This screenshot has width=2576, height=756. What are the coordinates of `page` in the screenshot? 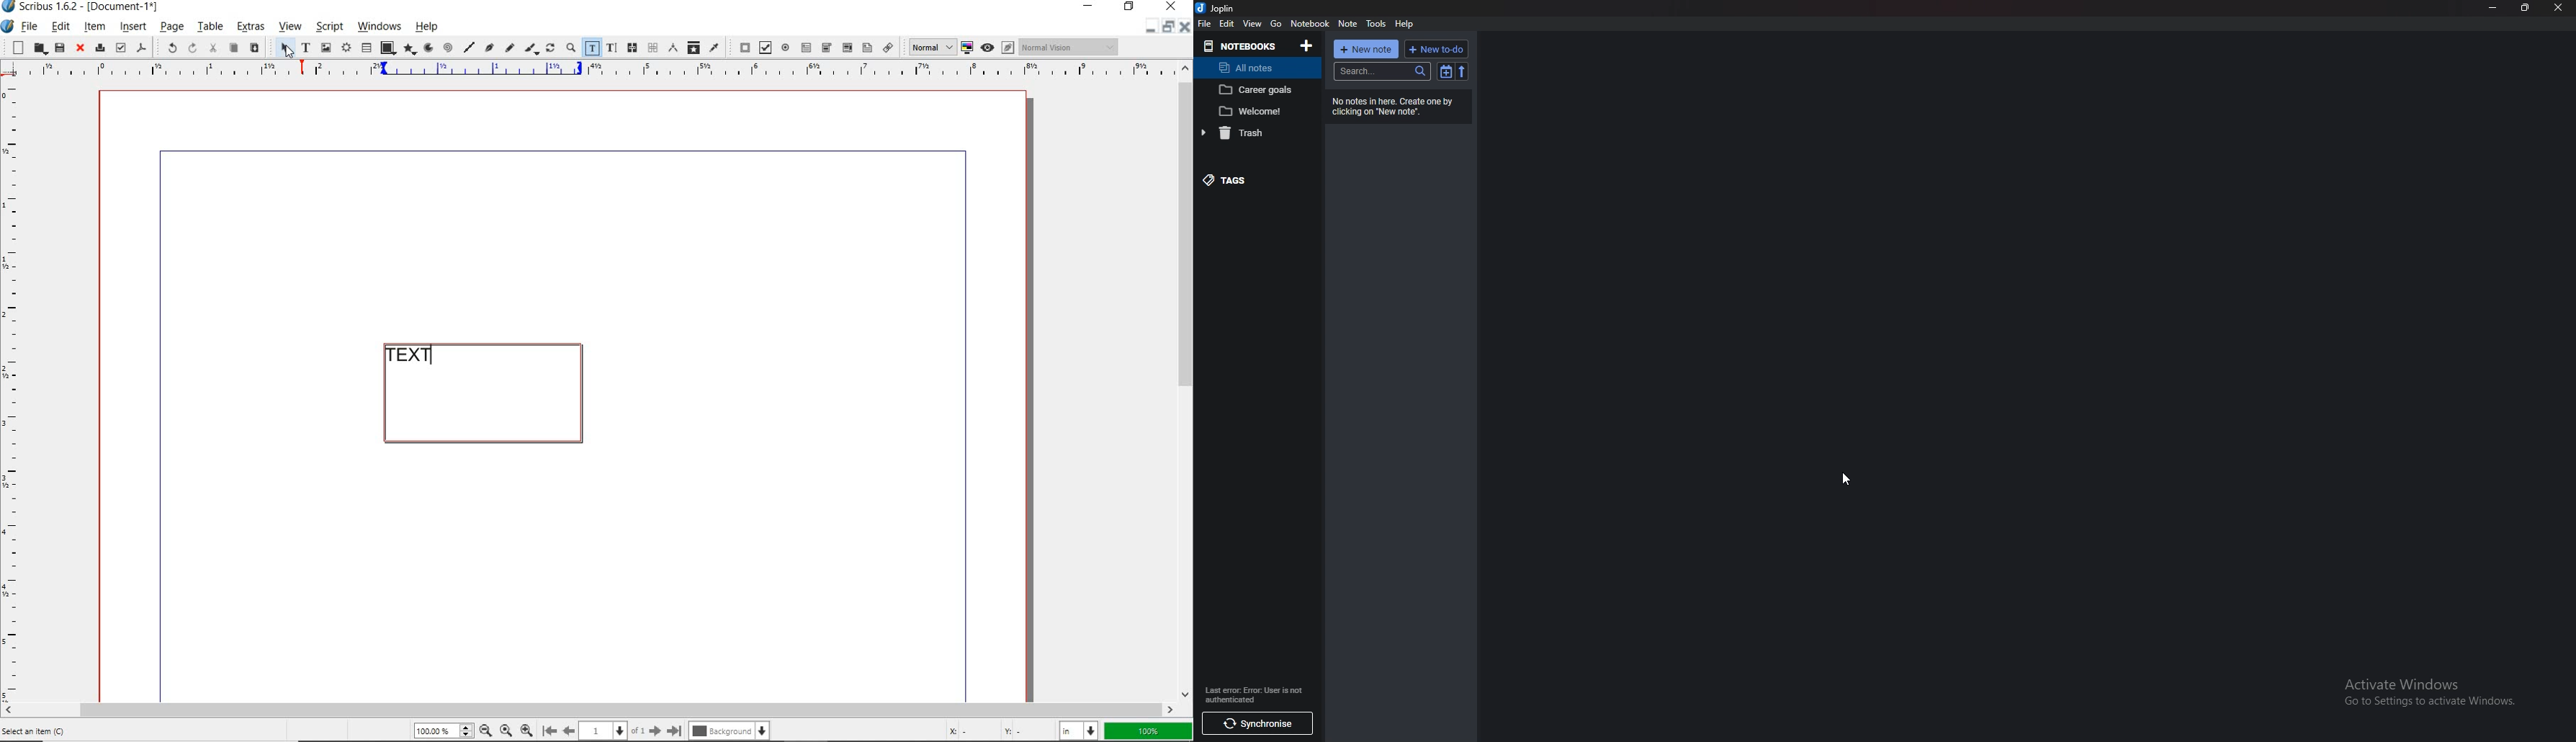 It's located at (171, 28).